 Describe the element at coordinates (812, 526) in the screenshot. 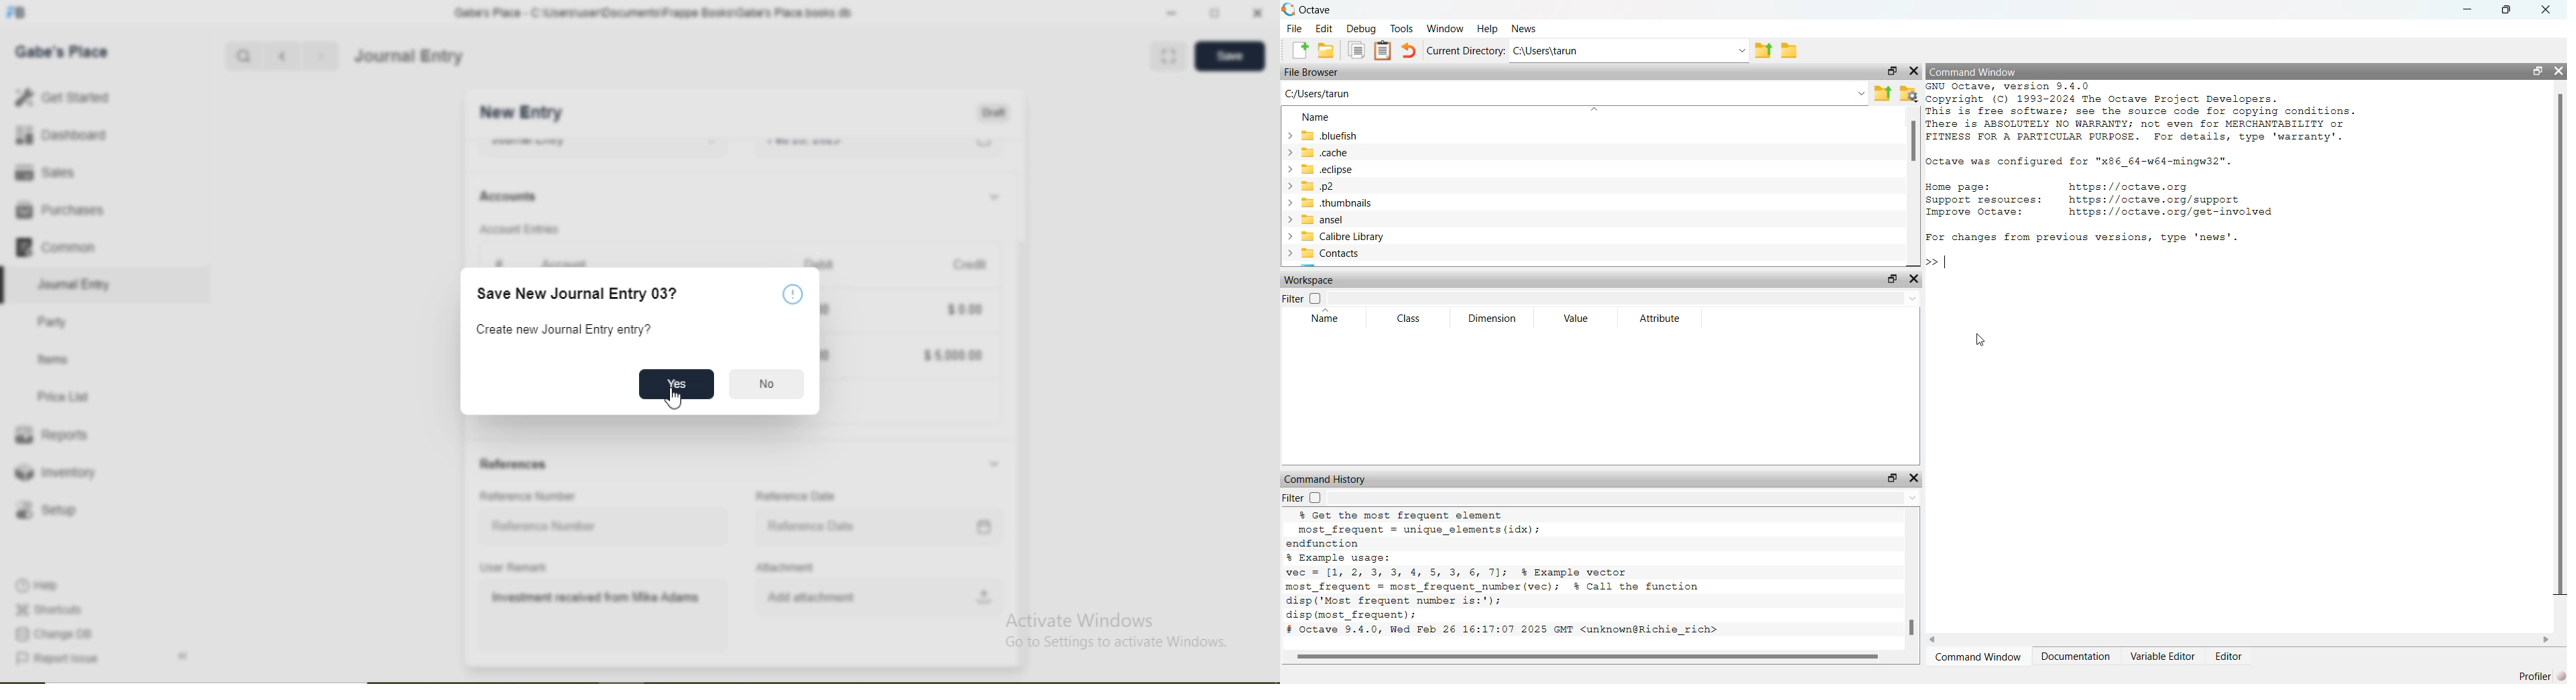

I see `Reference Date` at that location.